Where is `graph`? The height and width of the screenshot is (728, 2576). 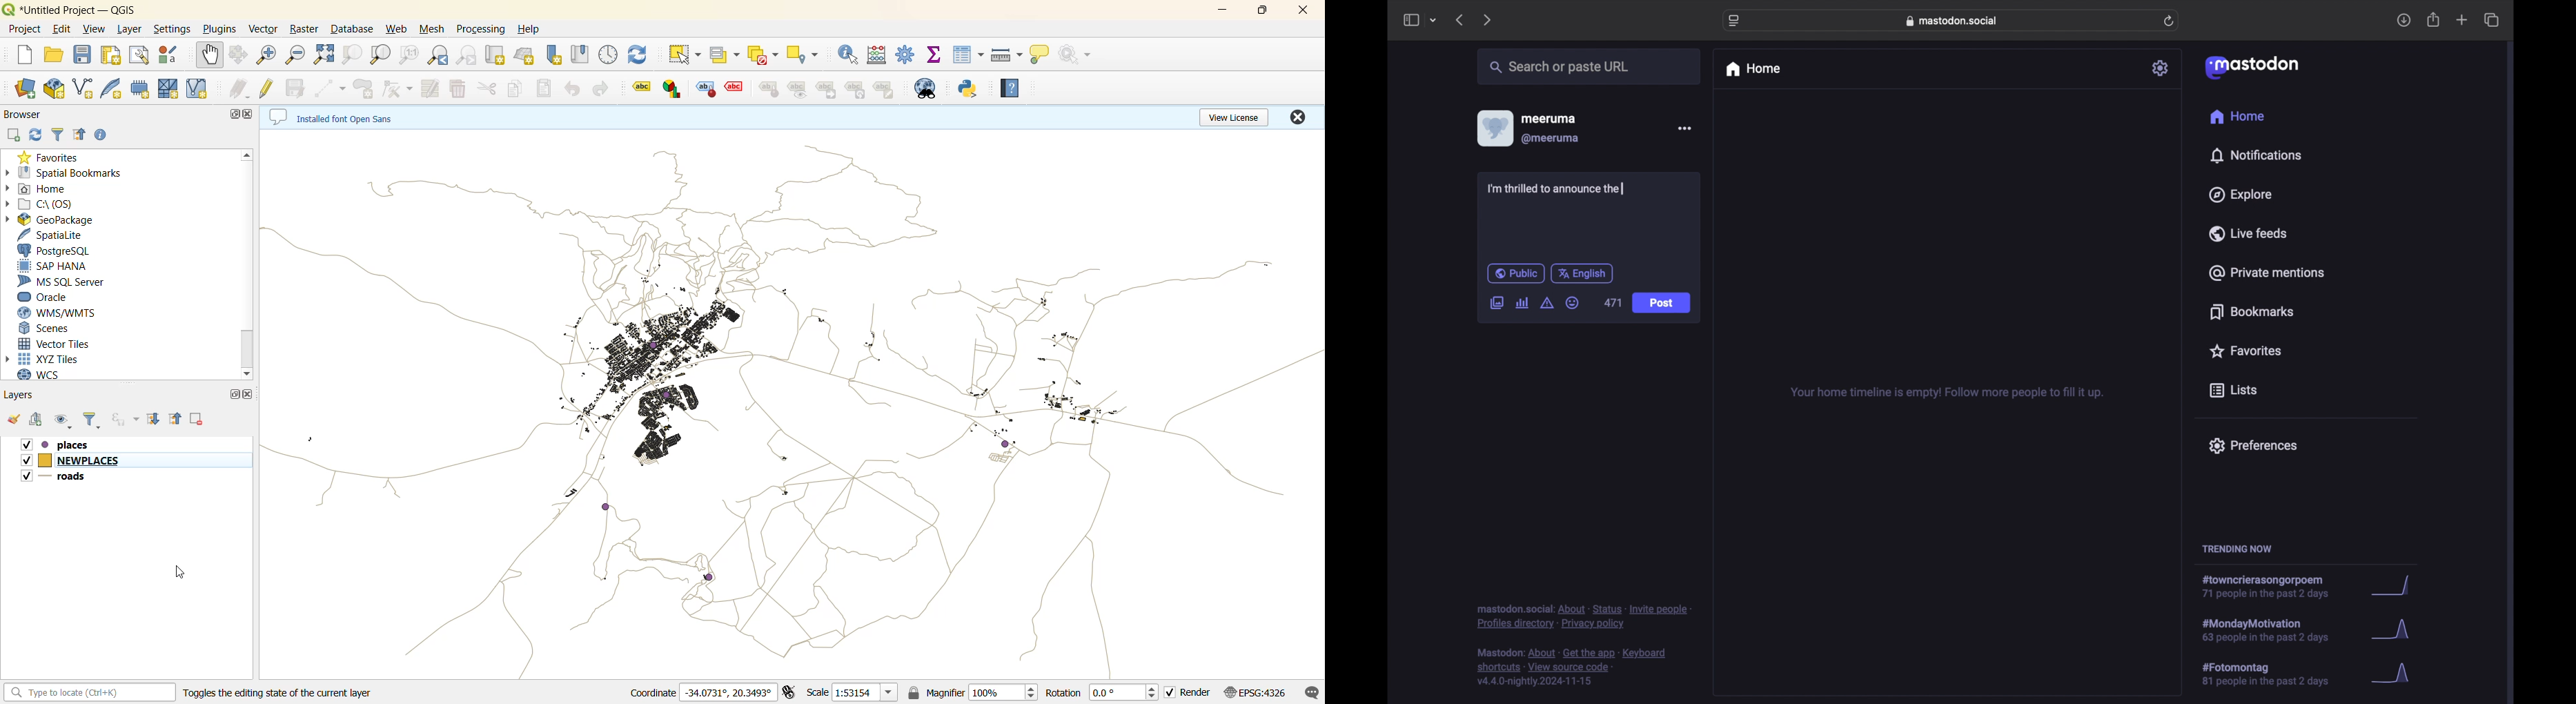
graph is located at coordinates (2395, 674).